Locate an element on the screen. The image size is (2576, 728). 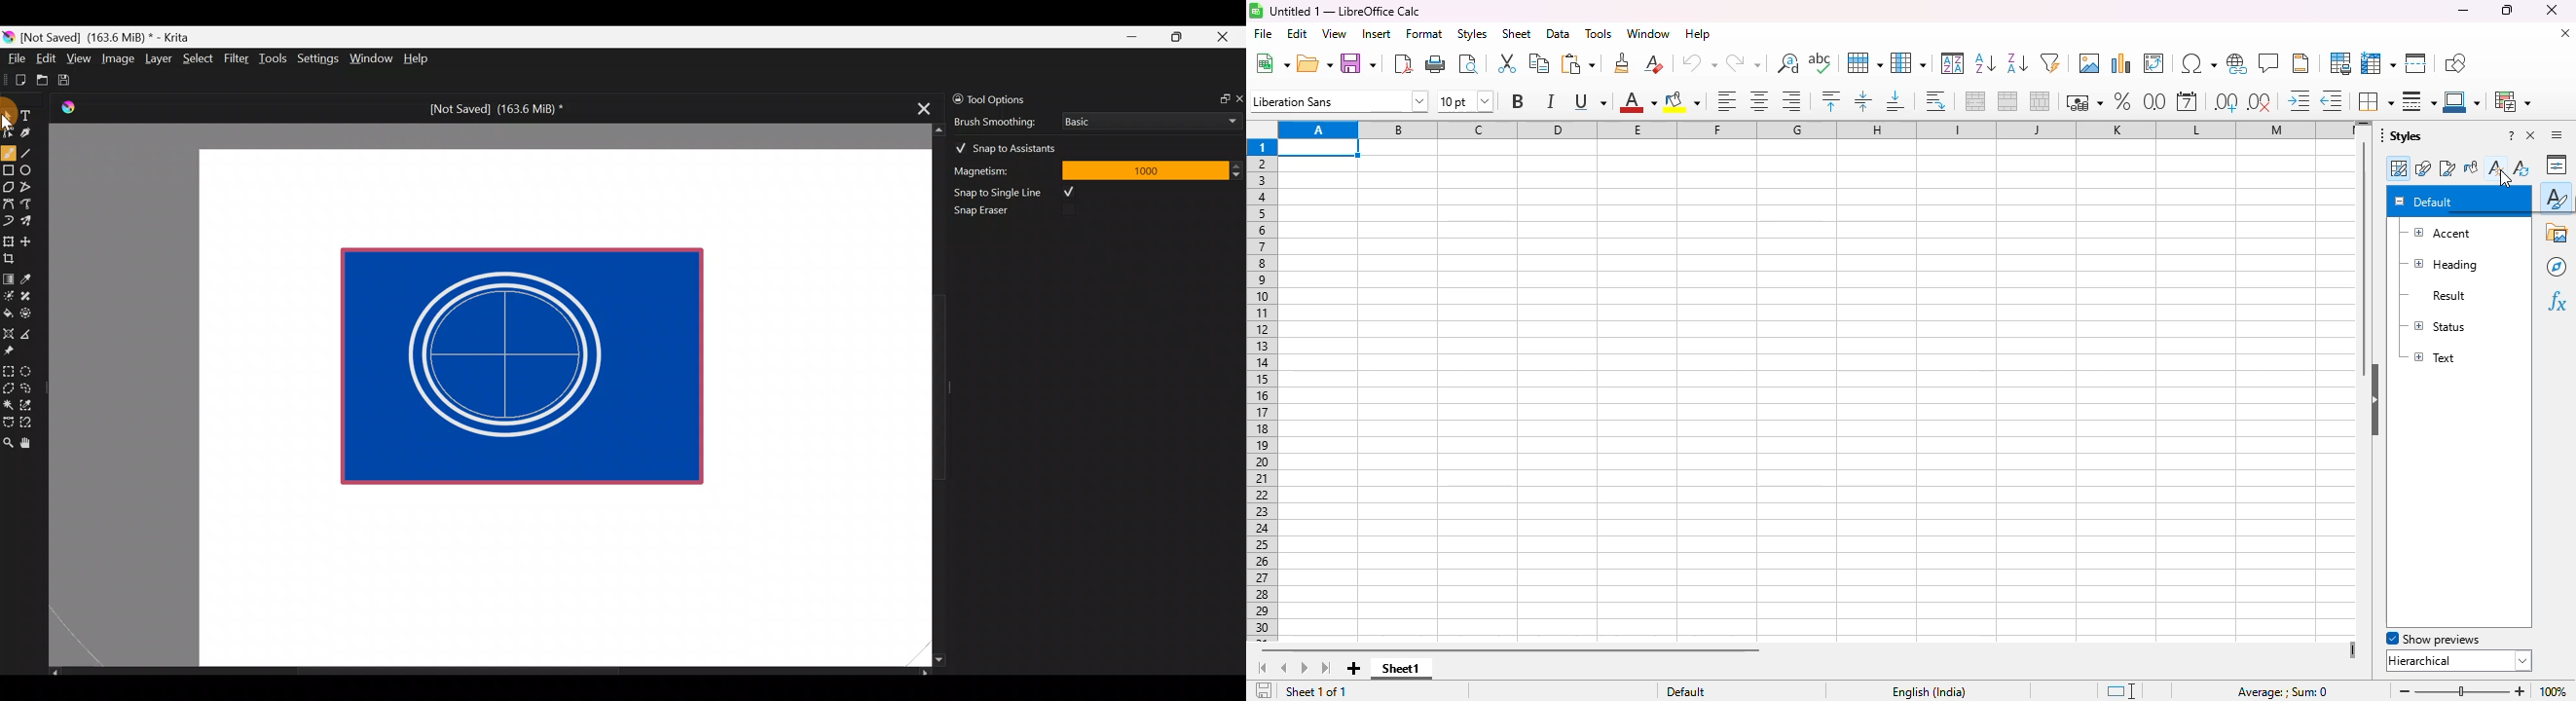
text is located at coordinates (2431, 356).